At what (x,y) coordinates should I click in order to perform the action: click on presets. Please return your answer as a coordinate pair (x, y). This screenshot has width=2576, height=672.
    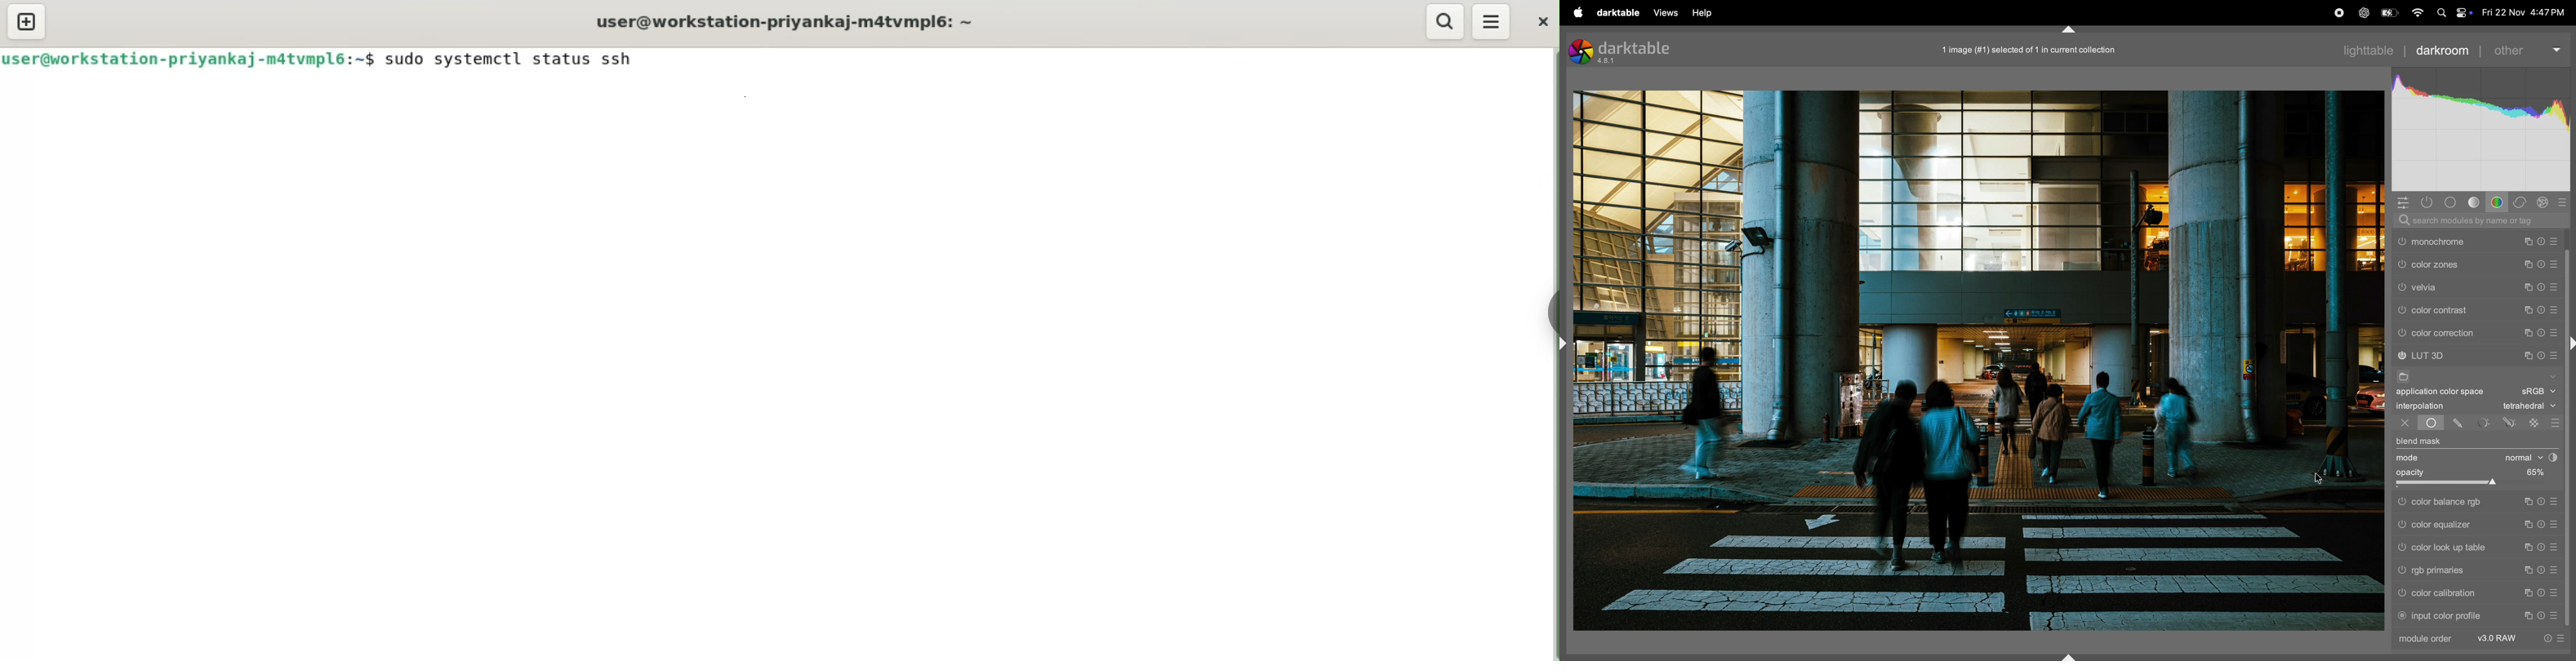
    Looking at the image, I should click on (2556, 285).